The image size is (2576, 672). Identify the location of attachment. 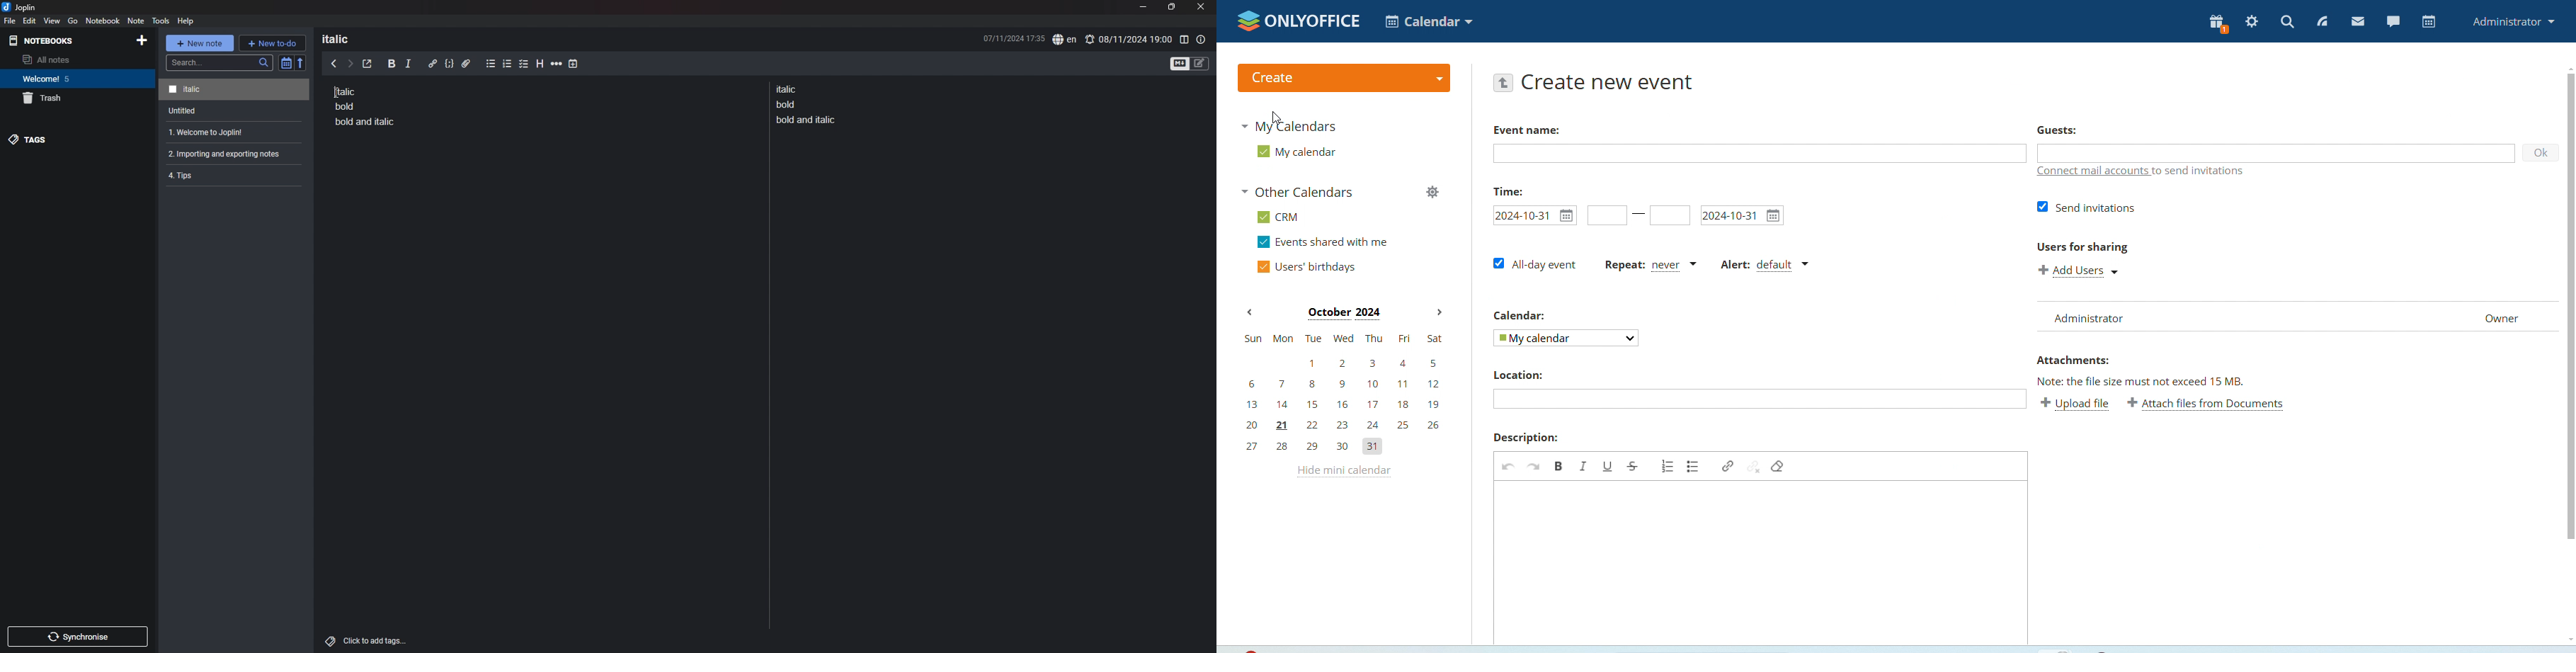
(467, 64).